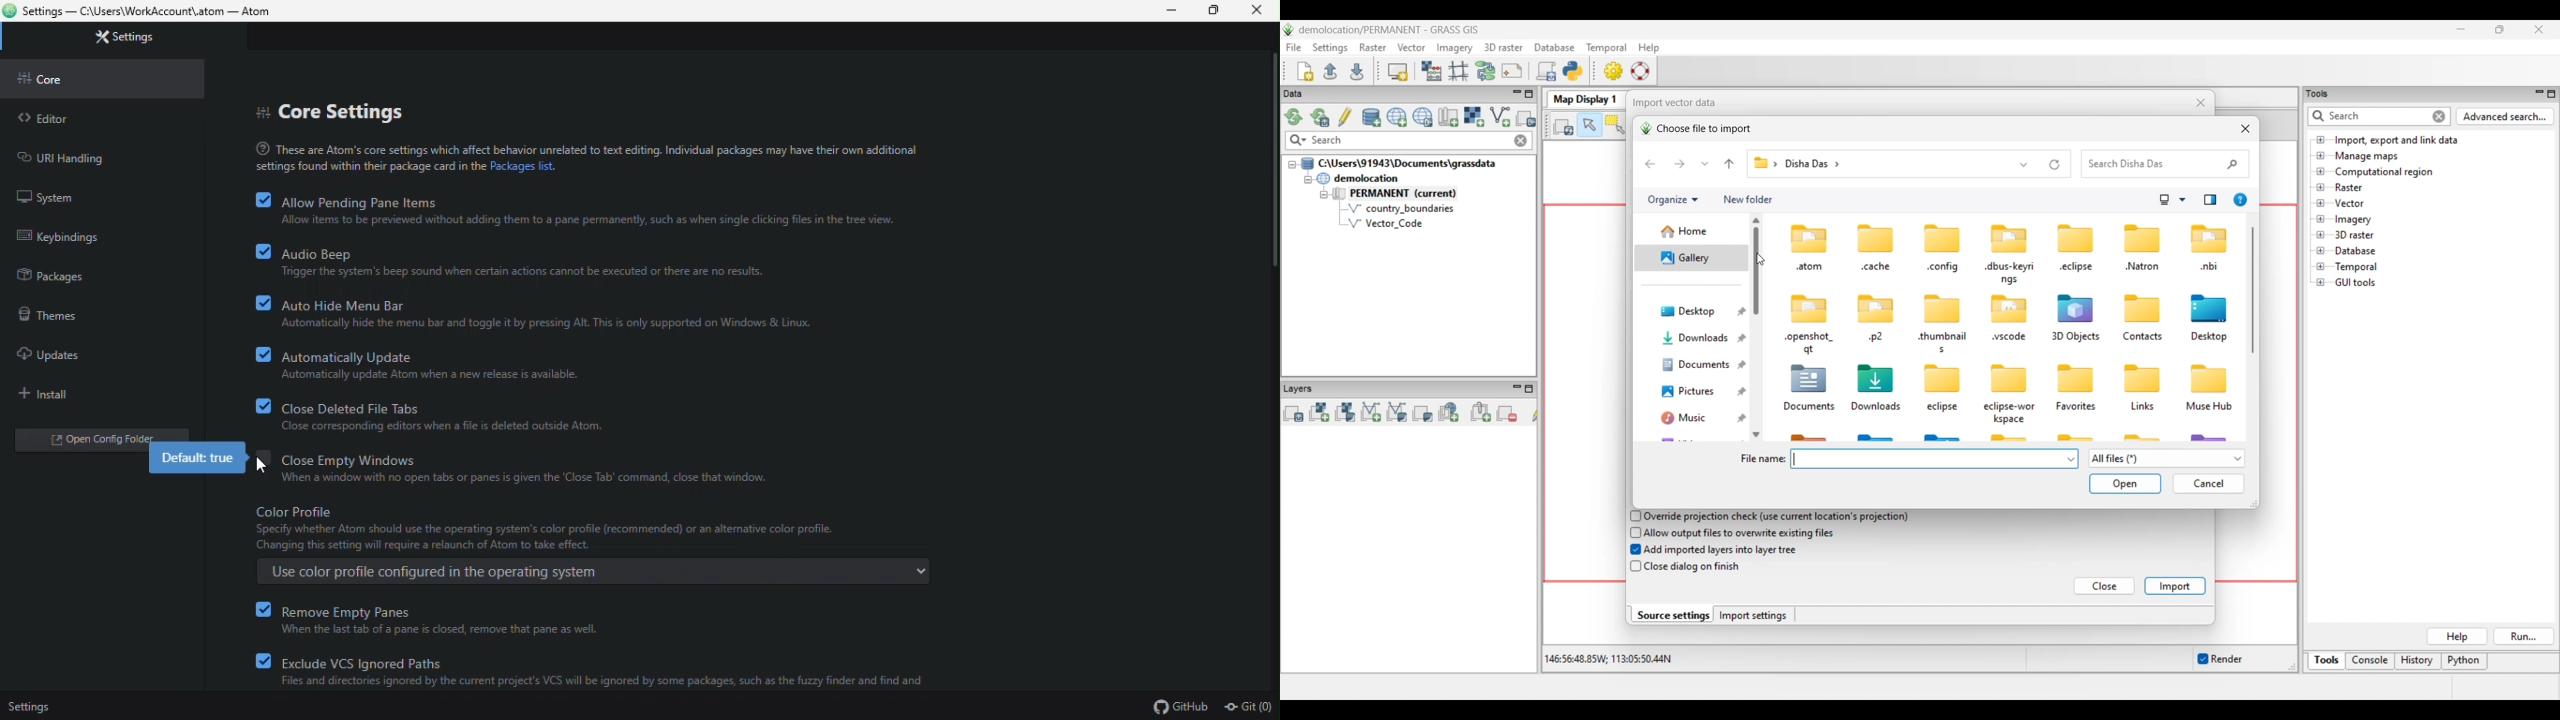  Describe the element at coordinates (2321, 283) in the screenshot. I see `Click to open GUI tools` at that location.